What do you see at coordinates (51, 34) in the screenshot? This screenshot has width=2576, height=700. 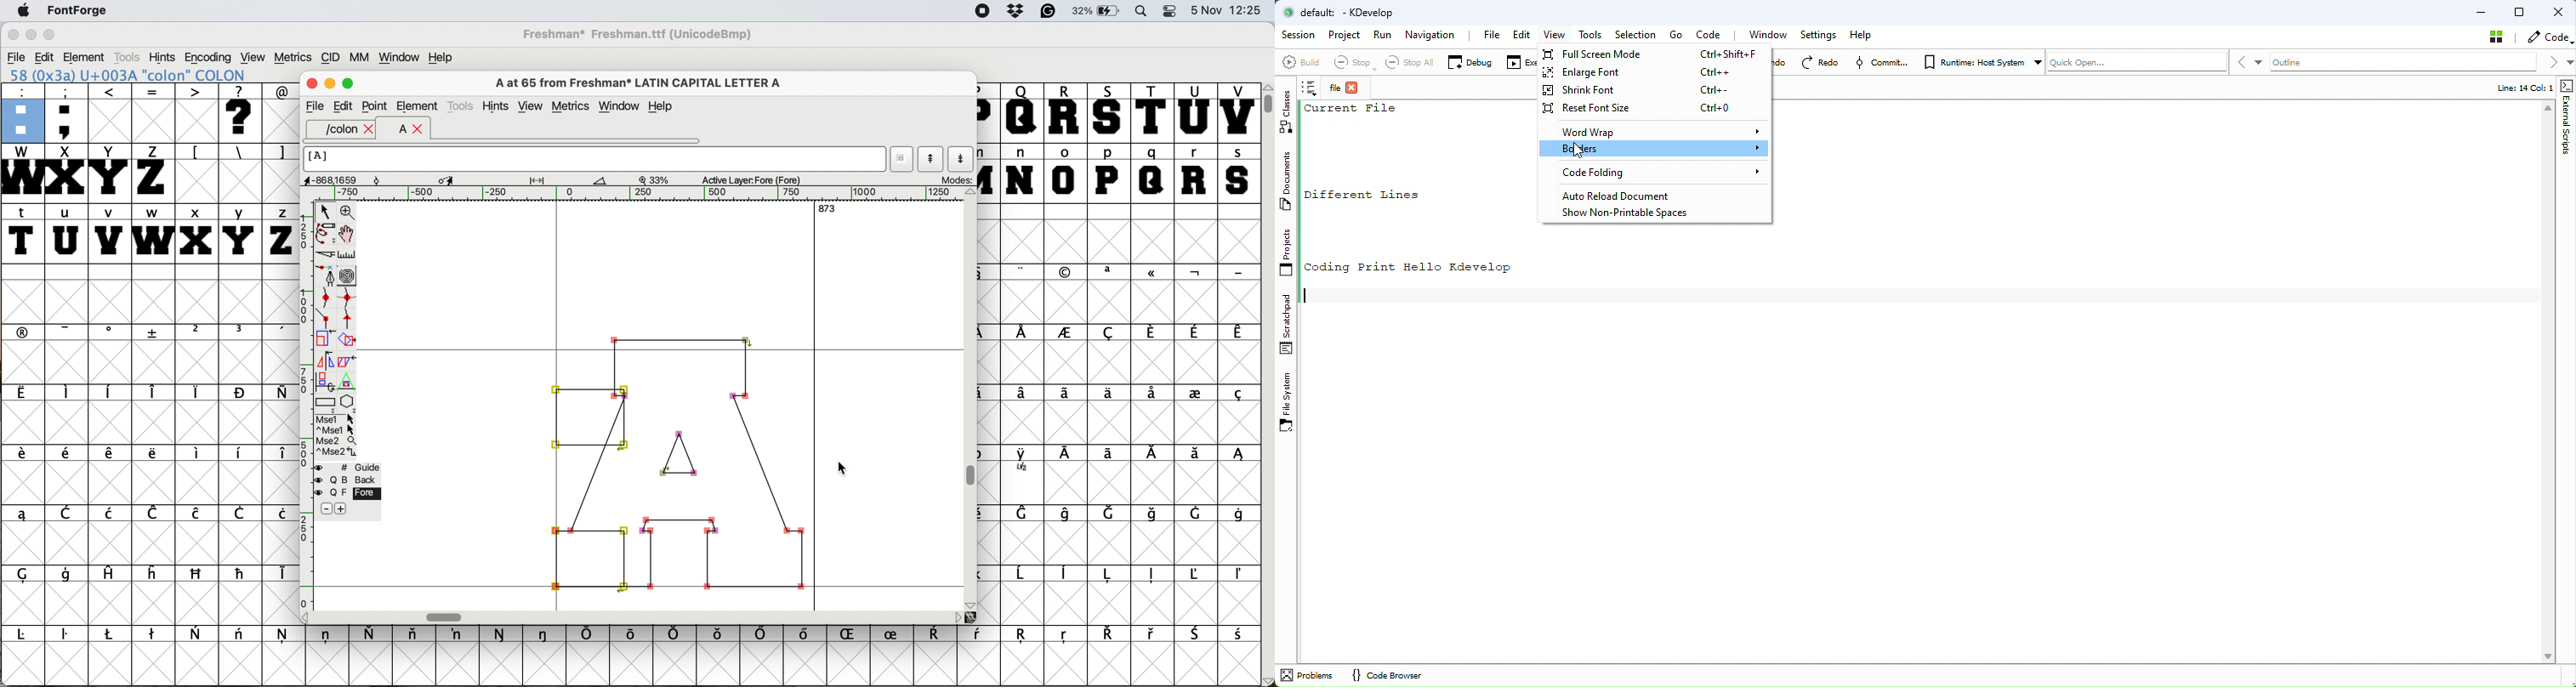 I see `maximise` at bounding box center [51, 34].